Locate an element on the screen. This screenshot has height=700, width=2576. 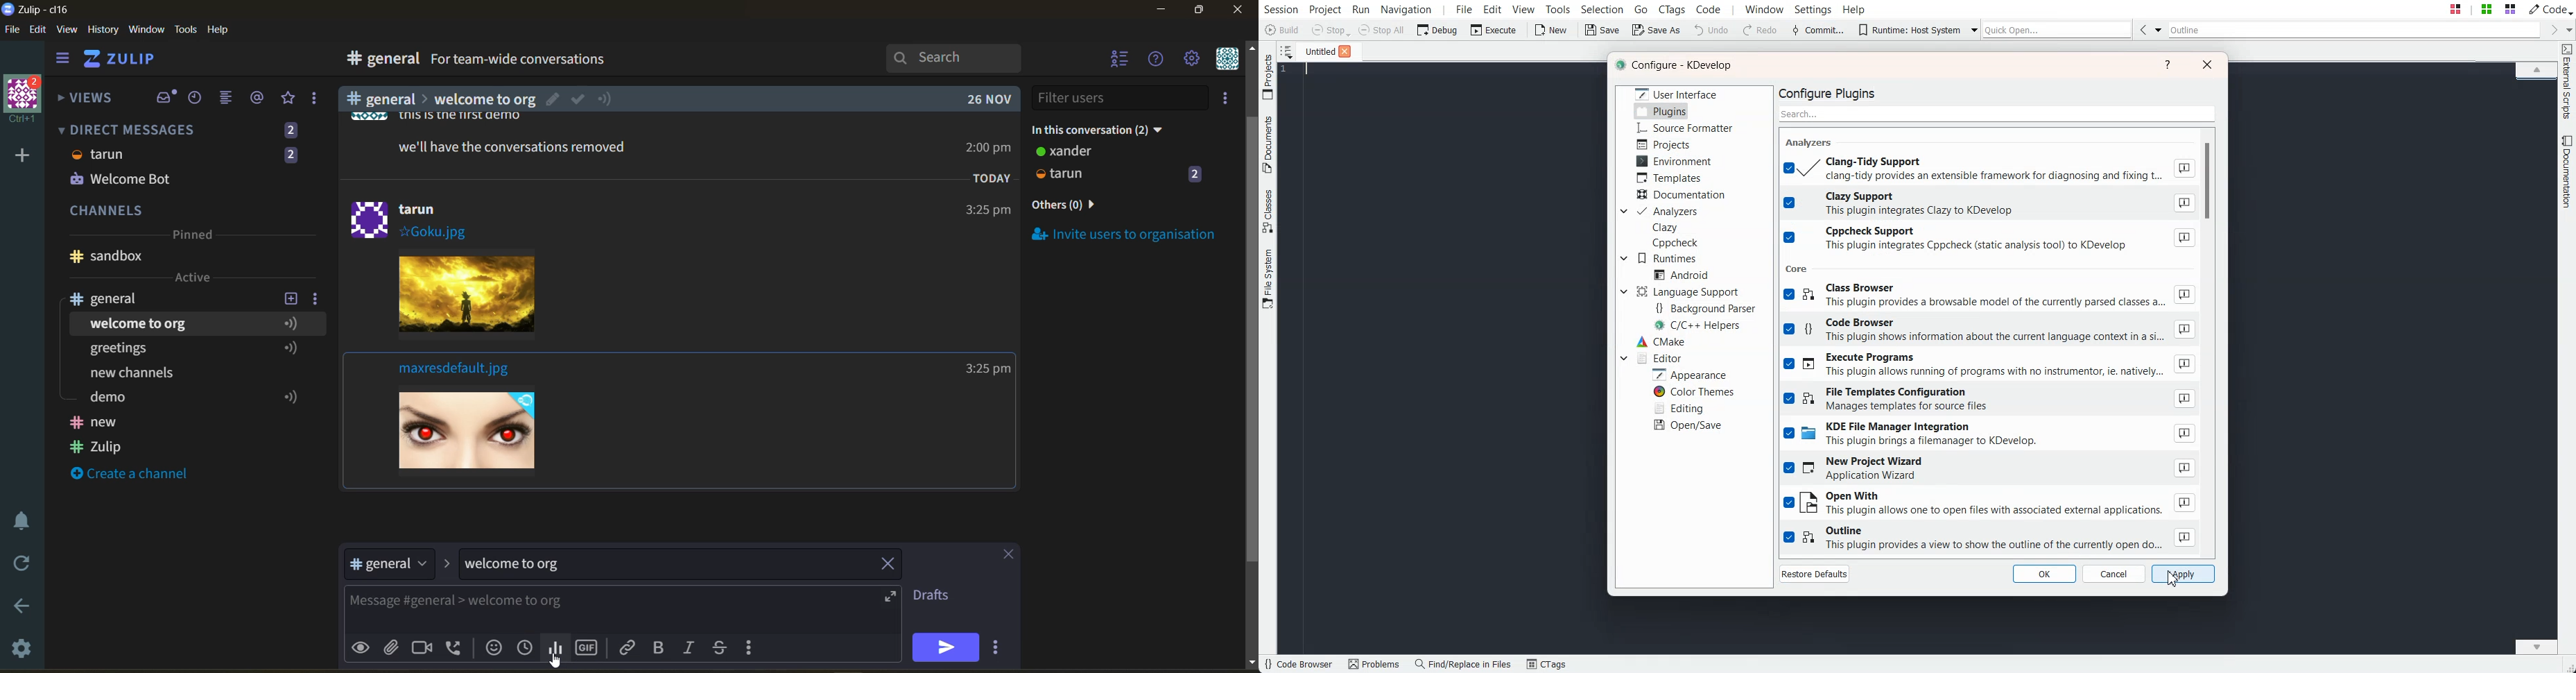
Scroll bar is located at coordinates (1251, 350).